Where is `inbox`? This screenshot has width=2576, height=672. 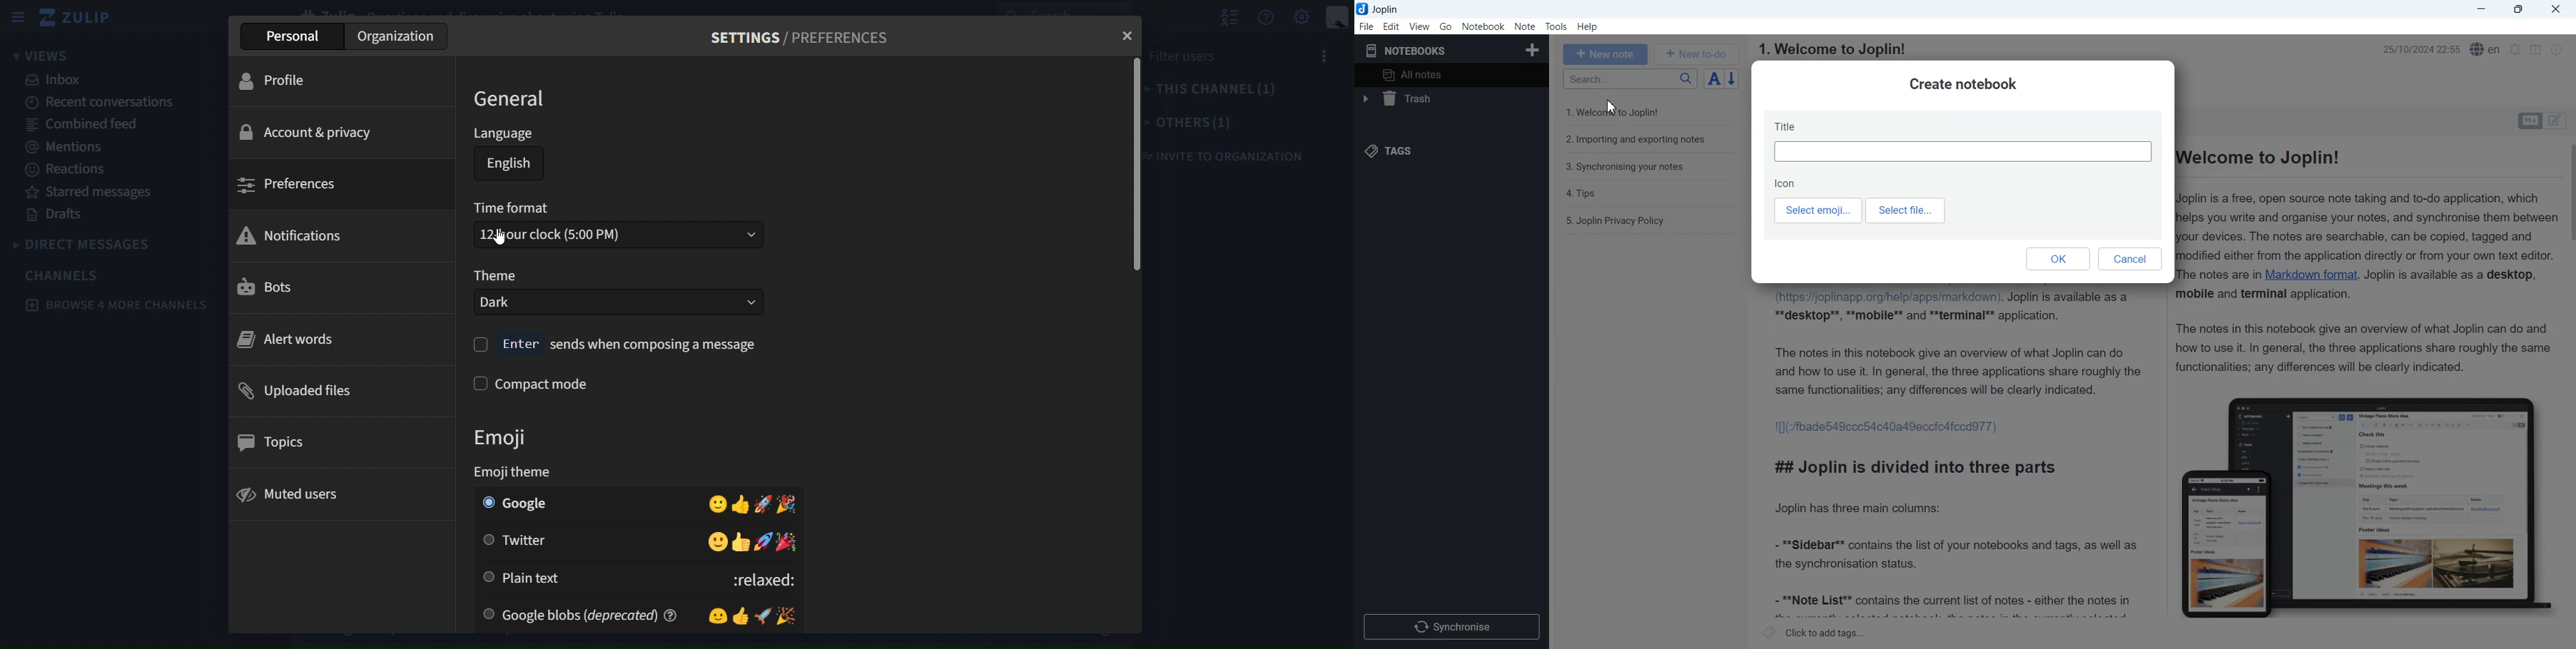
inbox is located at coordinates (54, 80).